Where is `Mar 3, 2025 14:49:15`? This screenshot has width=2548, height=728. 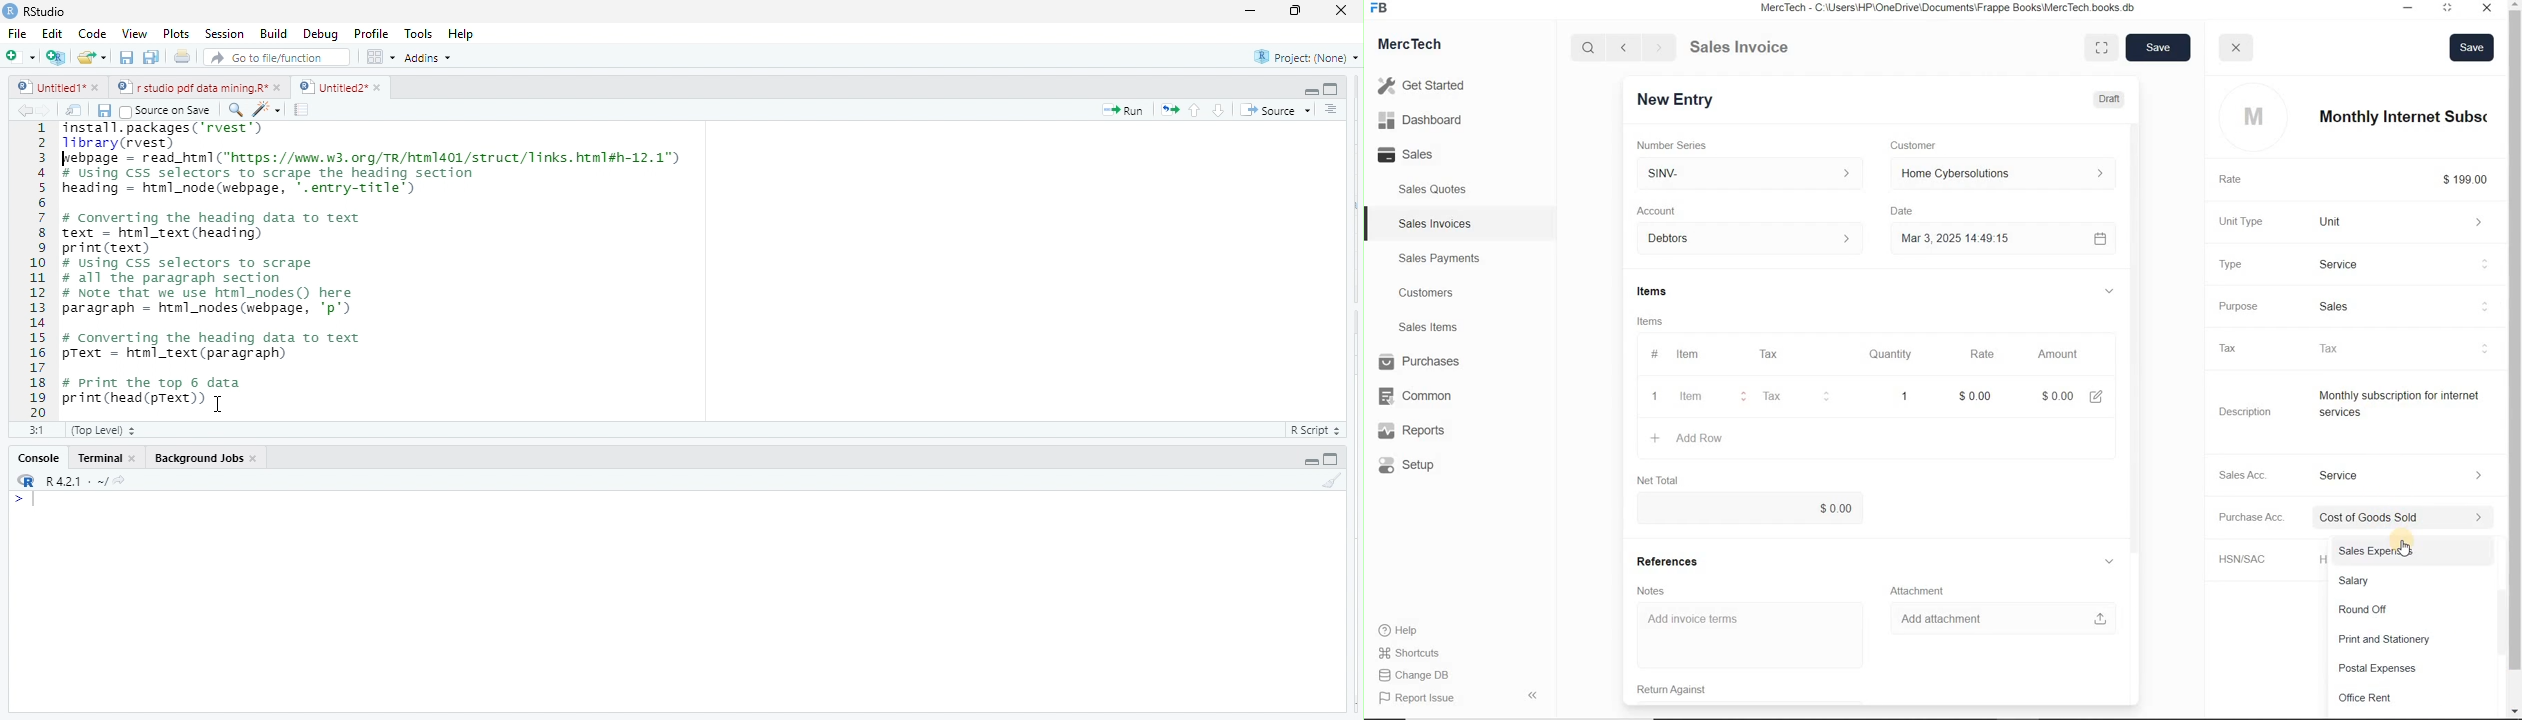
Mar 3, 2025 14:49:15 is located at coordinates (1961, 240).